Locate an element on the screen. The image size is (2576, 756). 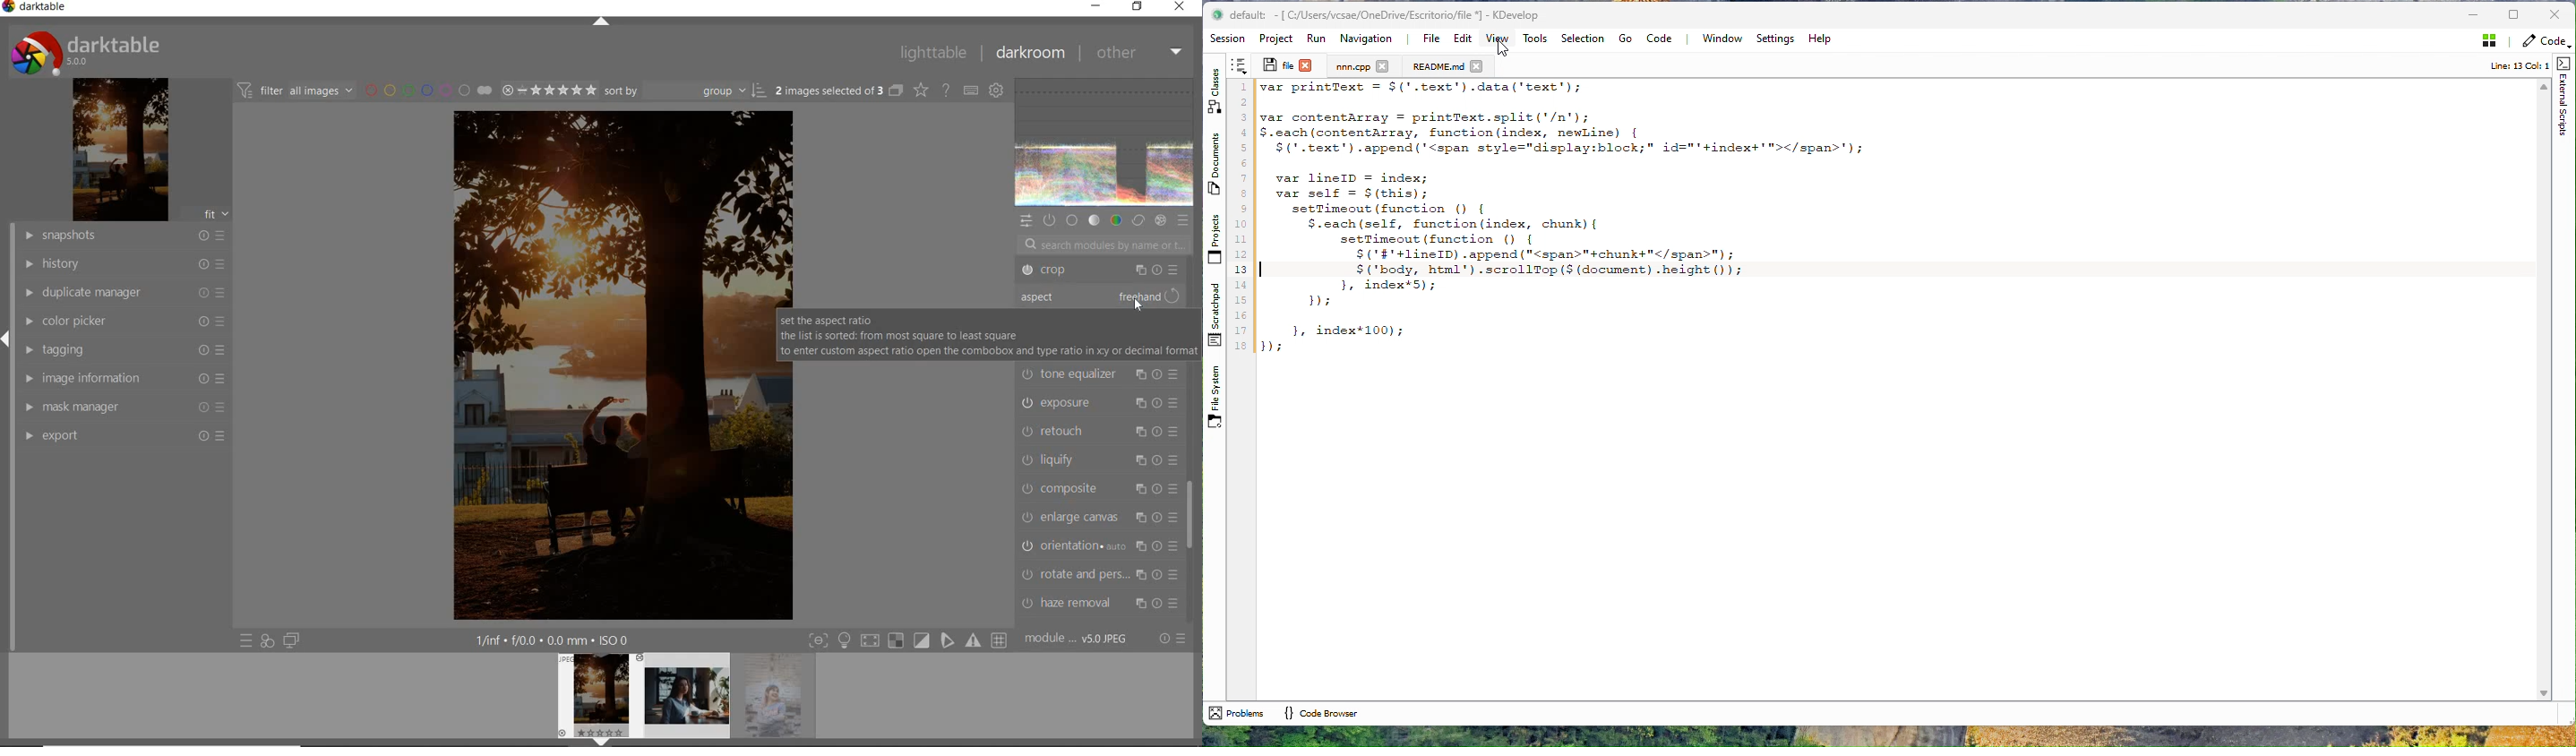
tagging is located at coordinates (123, 348).